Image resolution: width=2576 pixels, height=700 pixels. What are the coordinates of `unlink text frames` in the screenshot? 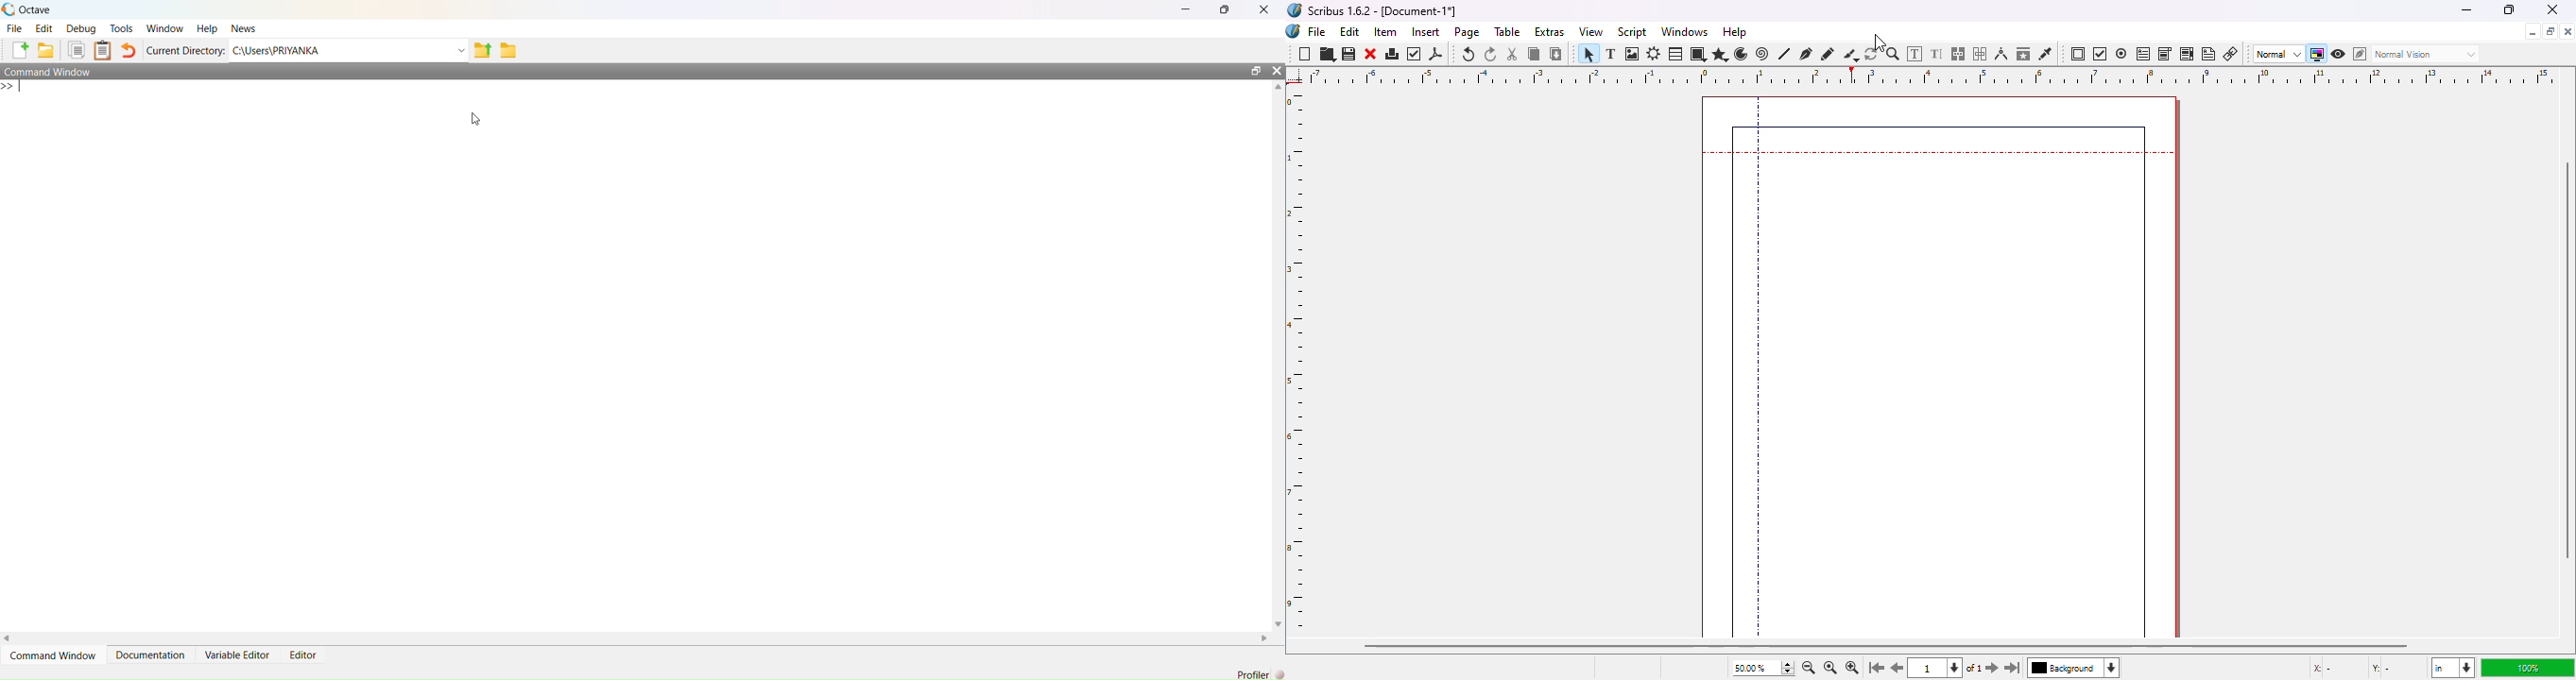 It's located at (1983, 54).